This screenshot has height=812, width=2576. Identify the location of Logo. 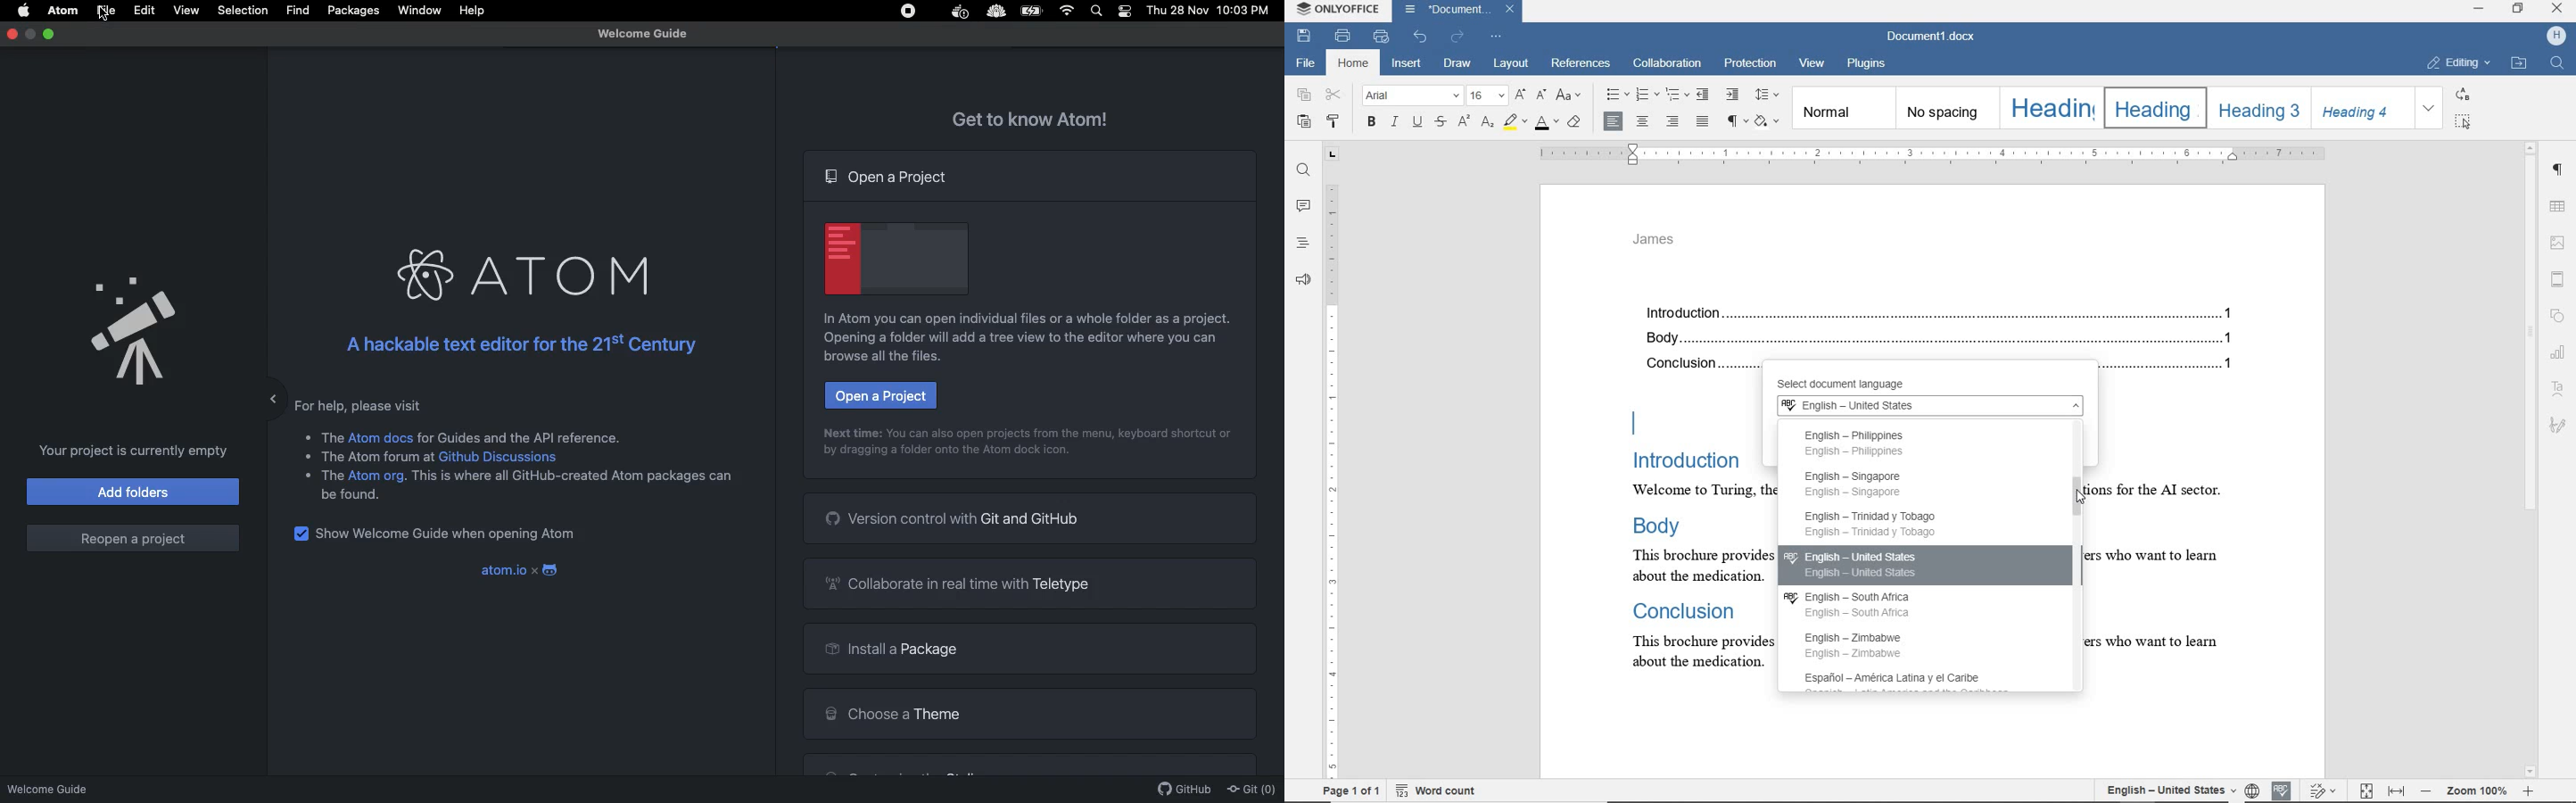
(553, 571).